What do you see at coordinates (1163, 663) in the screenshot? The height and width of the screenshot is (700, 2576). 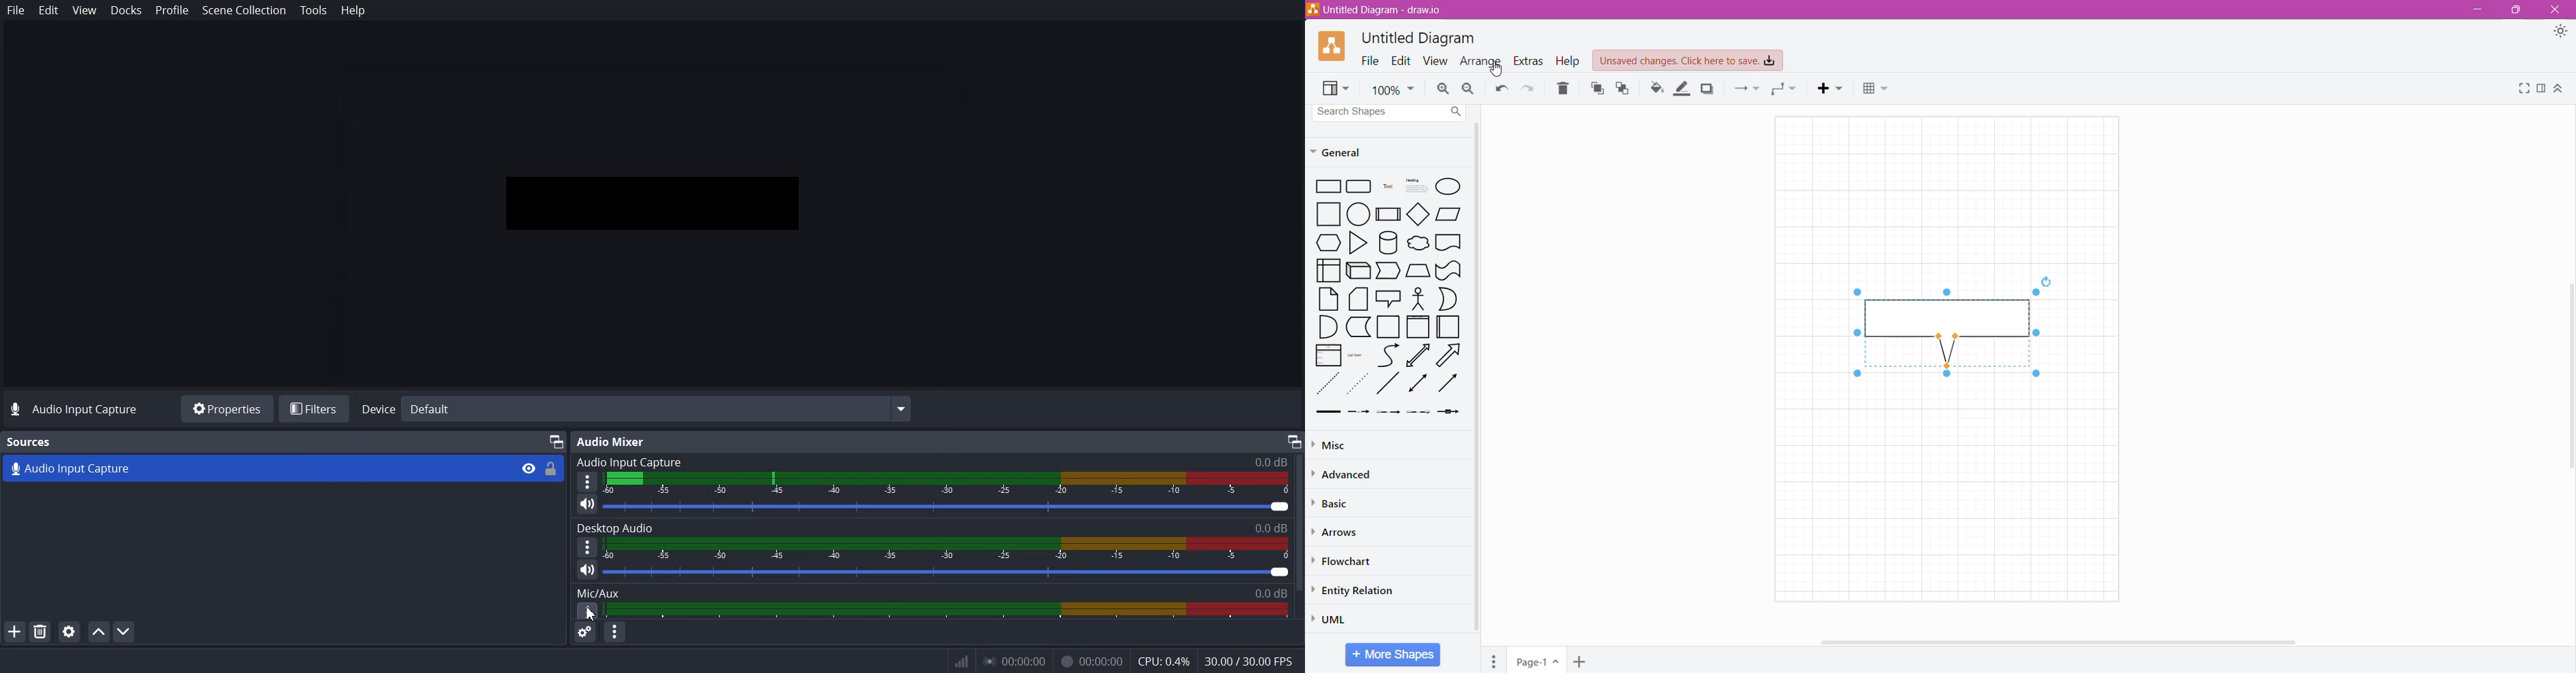 I see `CPU: 0.3%` at bounding box center [1163, 663].